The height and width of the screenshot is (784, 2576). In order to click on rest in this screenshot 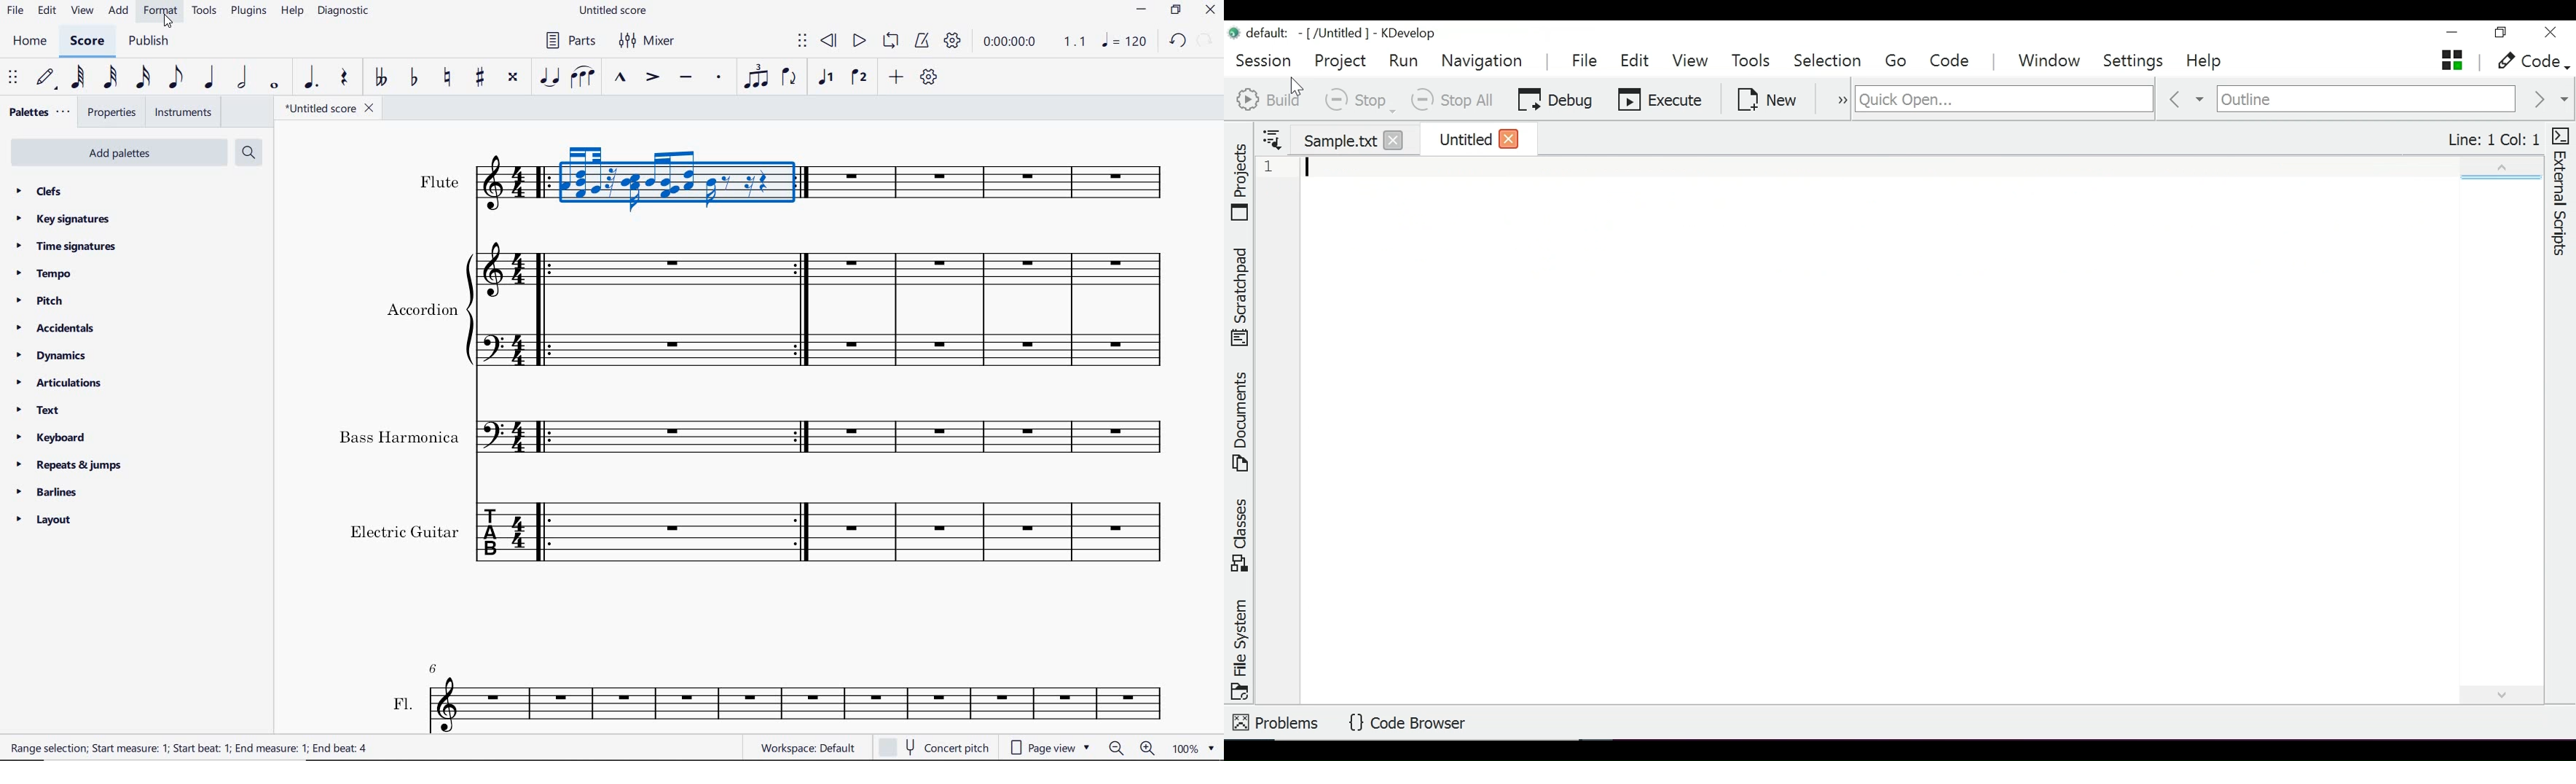, I will do `click(347, 78)`.